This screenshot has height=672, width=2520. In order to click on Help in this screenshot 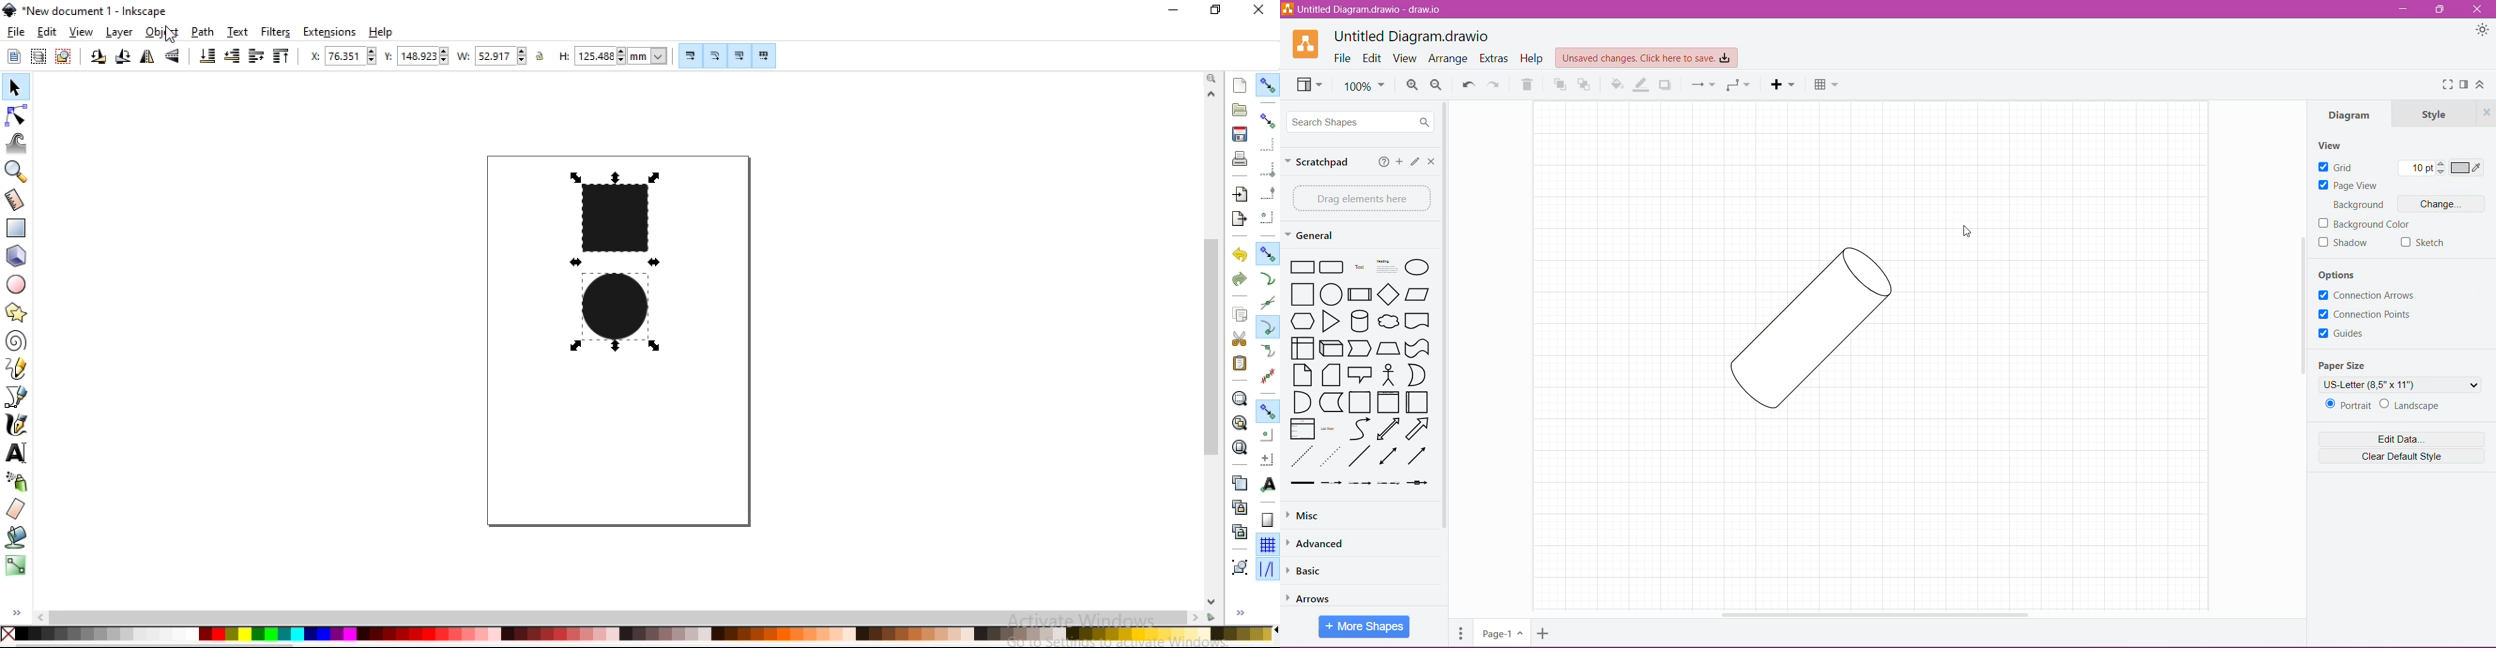, I will do `click(1532, 59)`.